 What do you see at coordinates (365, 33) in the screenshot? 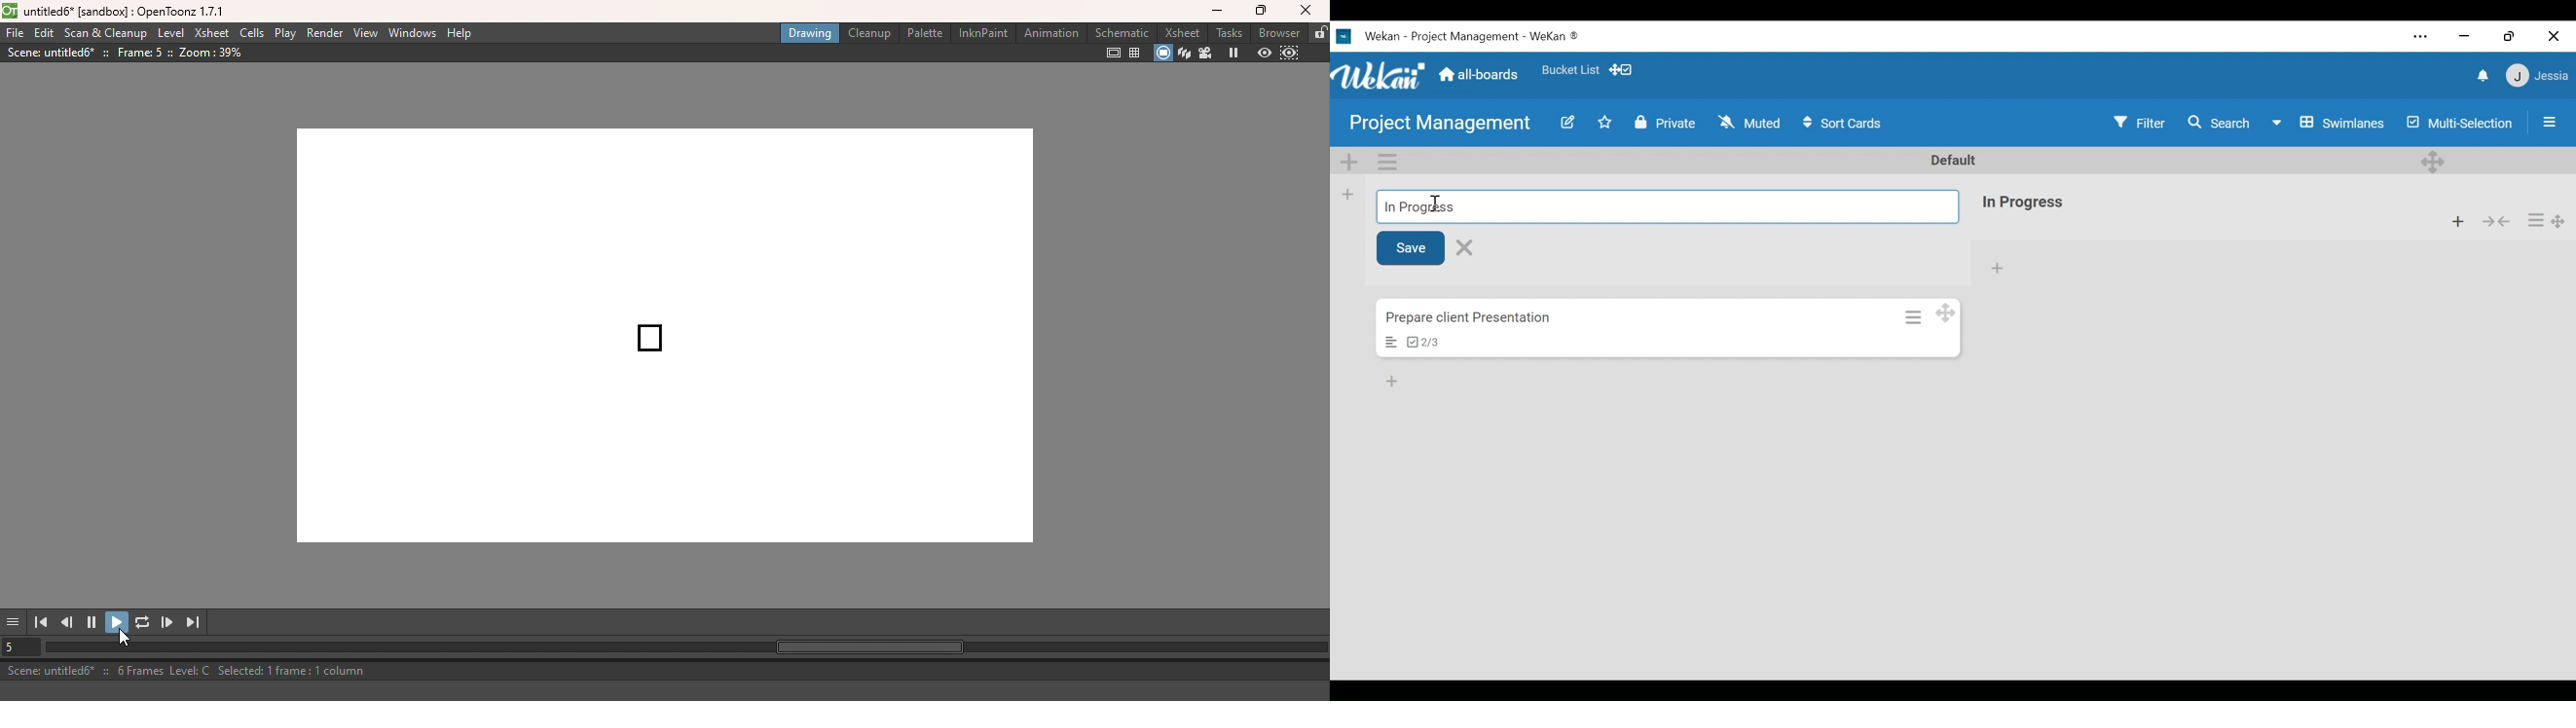
I see `View` at bounding box center [365, 33].